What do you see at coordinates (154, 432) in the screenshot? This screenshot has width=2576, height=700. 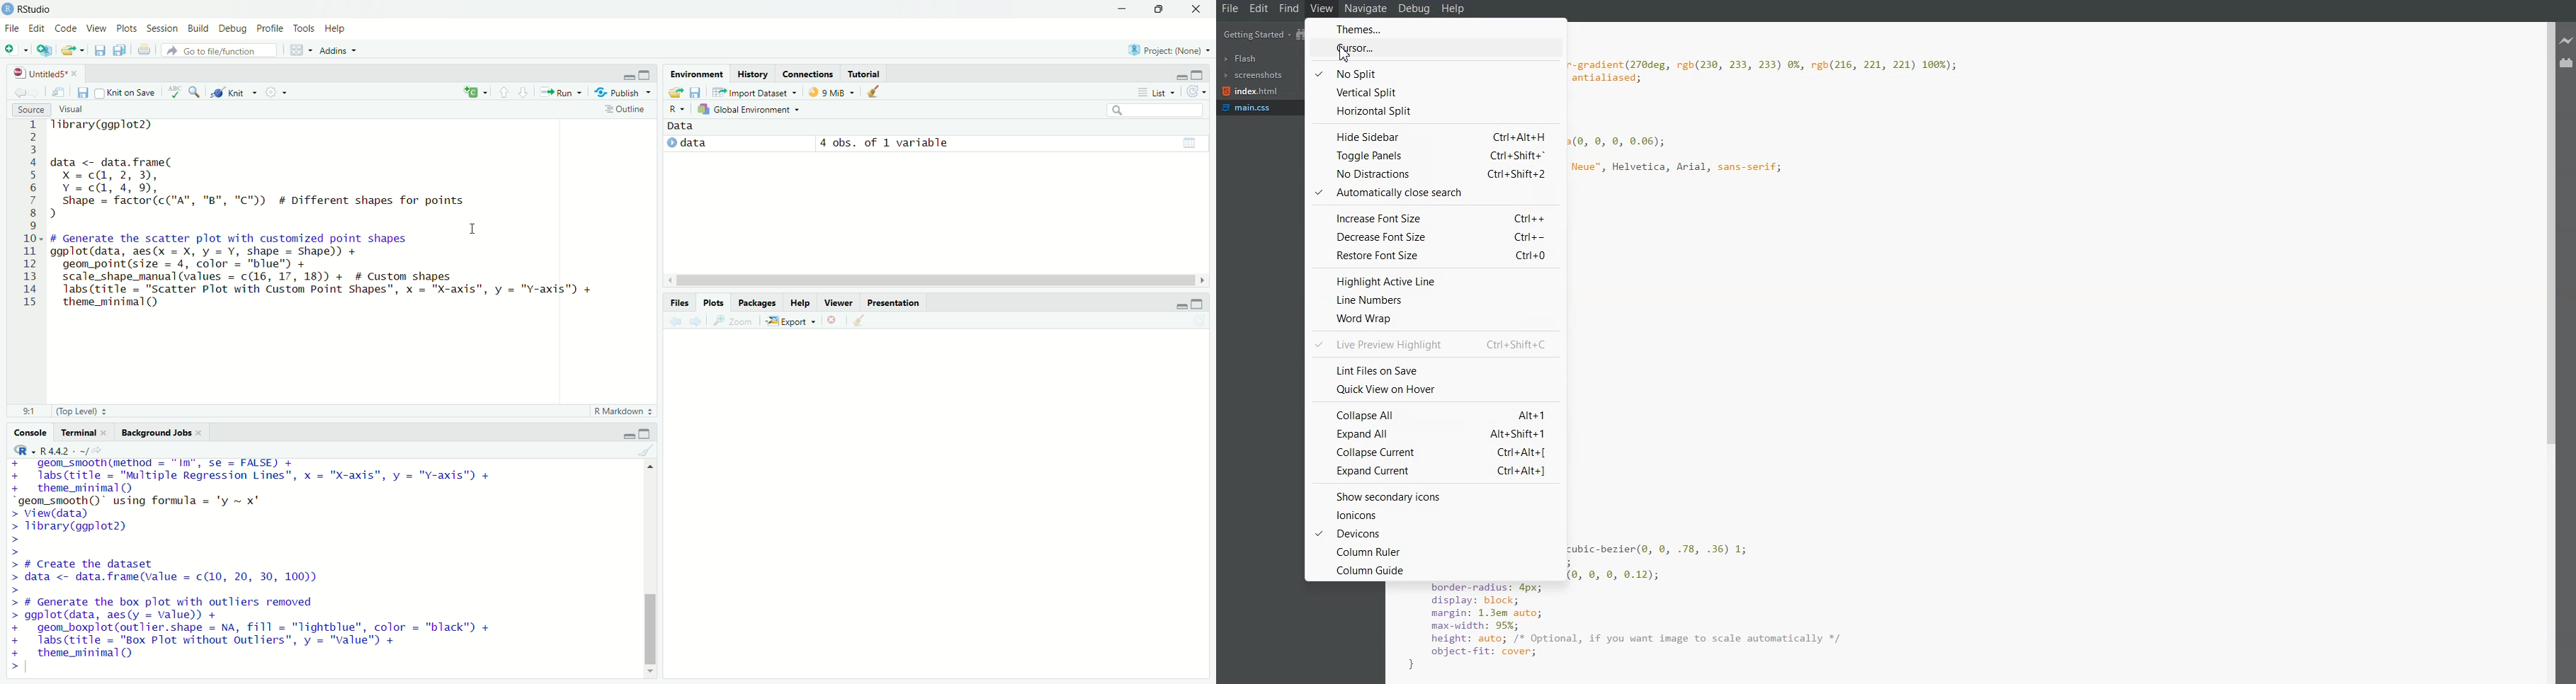 I see `Background Jobs` at bounding box center [154, 432].